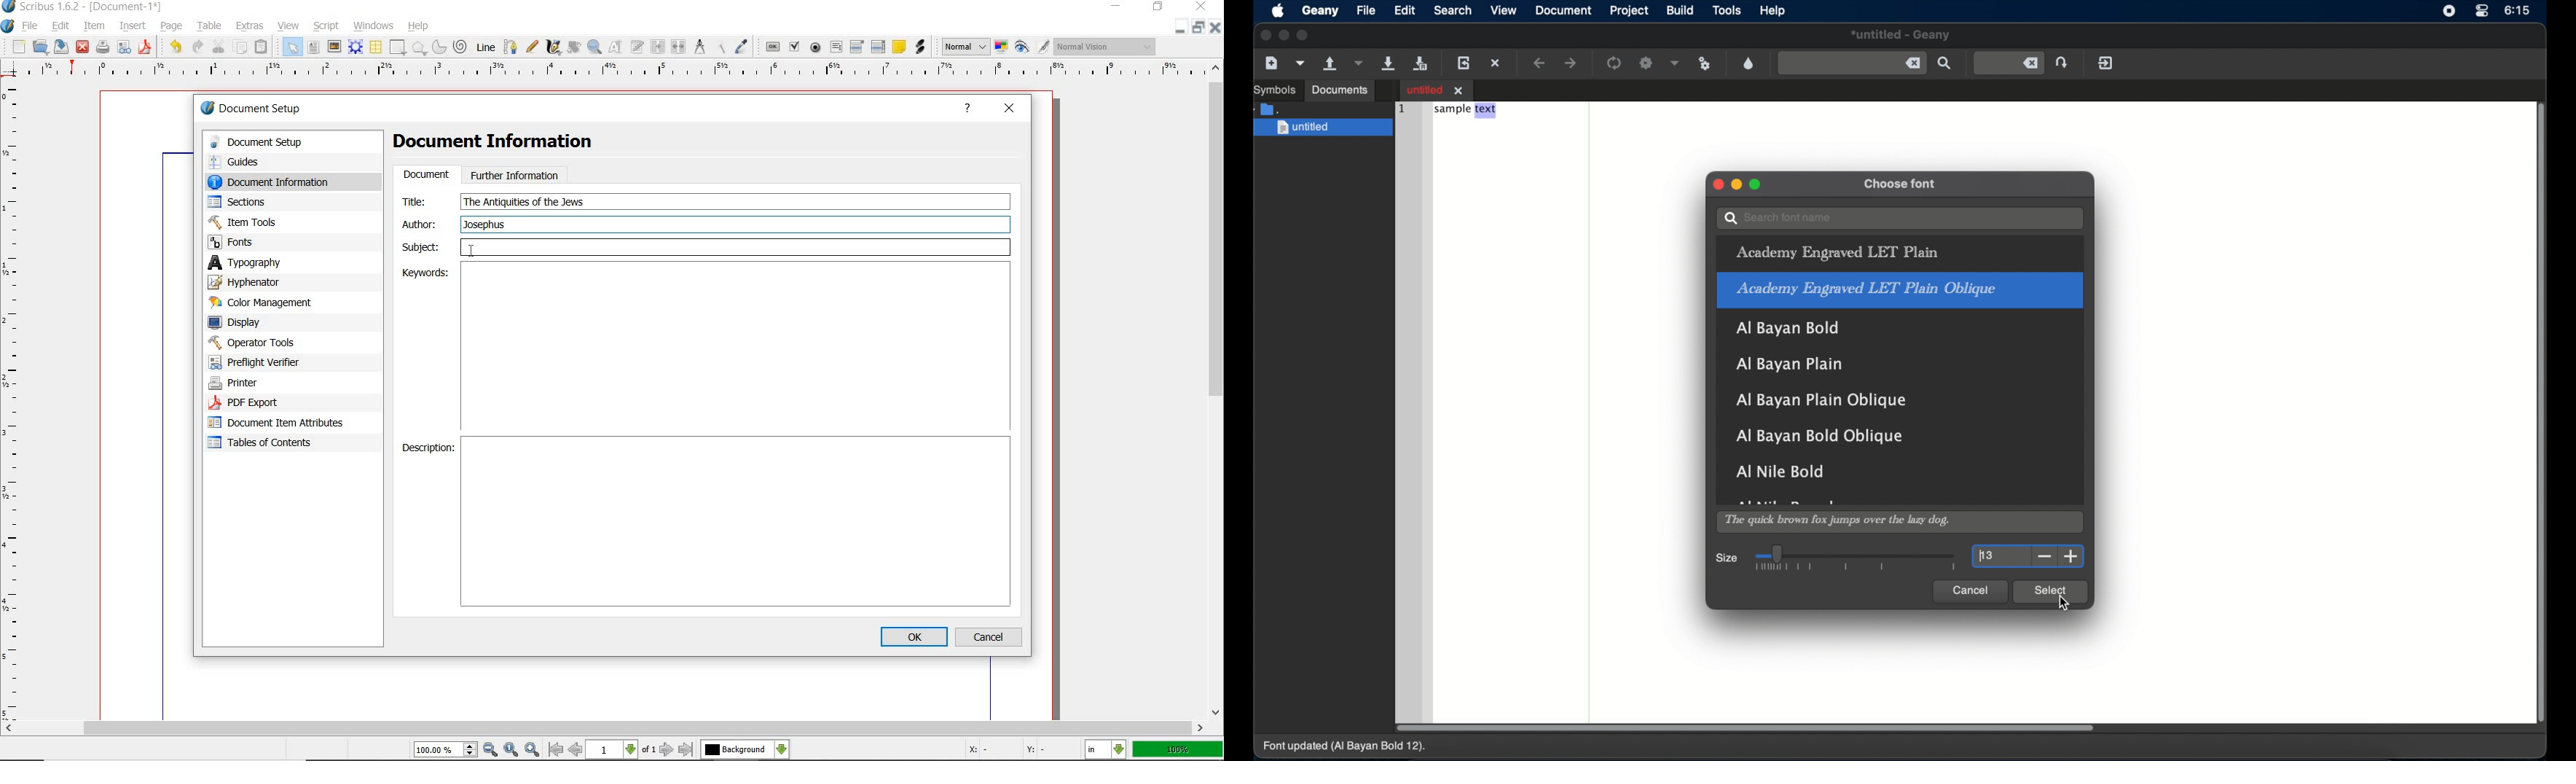 The width and height of the screenshot is (2576, 784). What do you see at coordinates (174, 26) in the screenshot?
I see `page` at bounding box center [174, 26].